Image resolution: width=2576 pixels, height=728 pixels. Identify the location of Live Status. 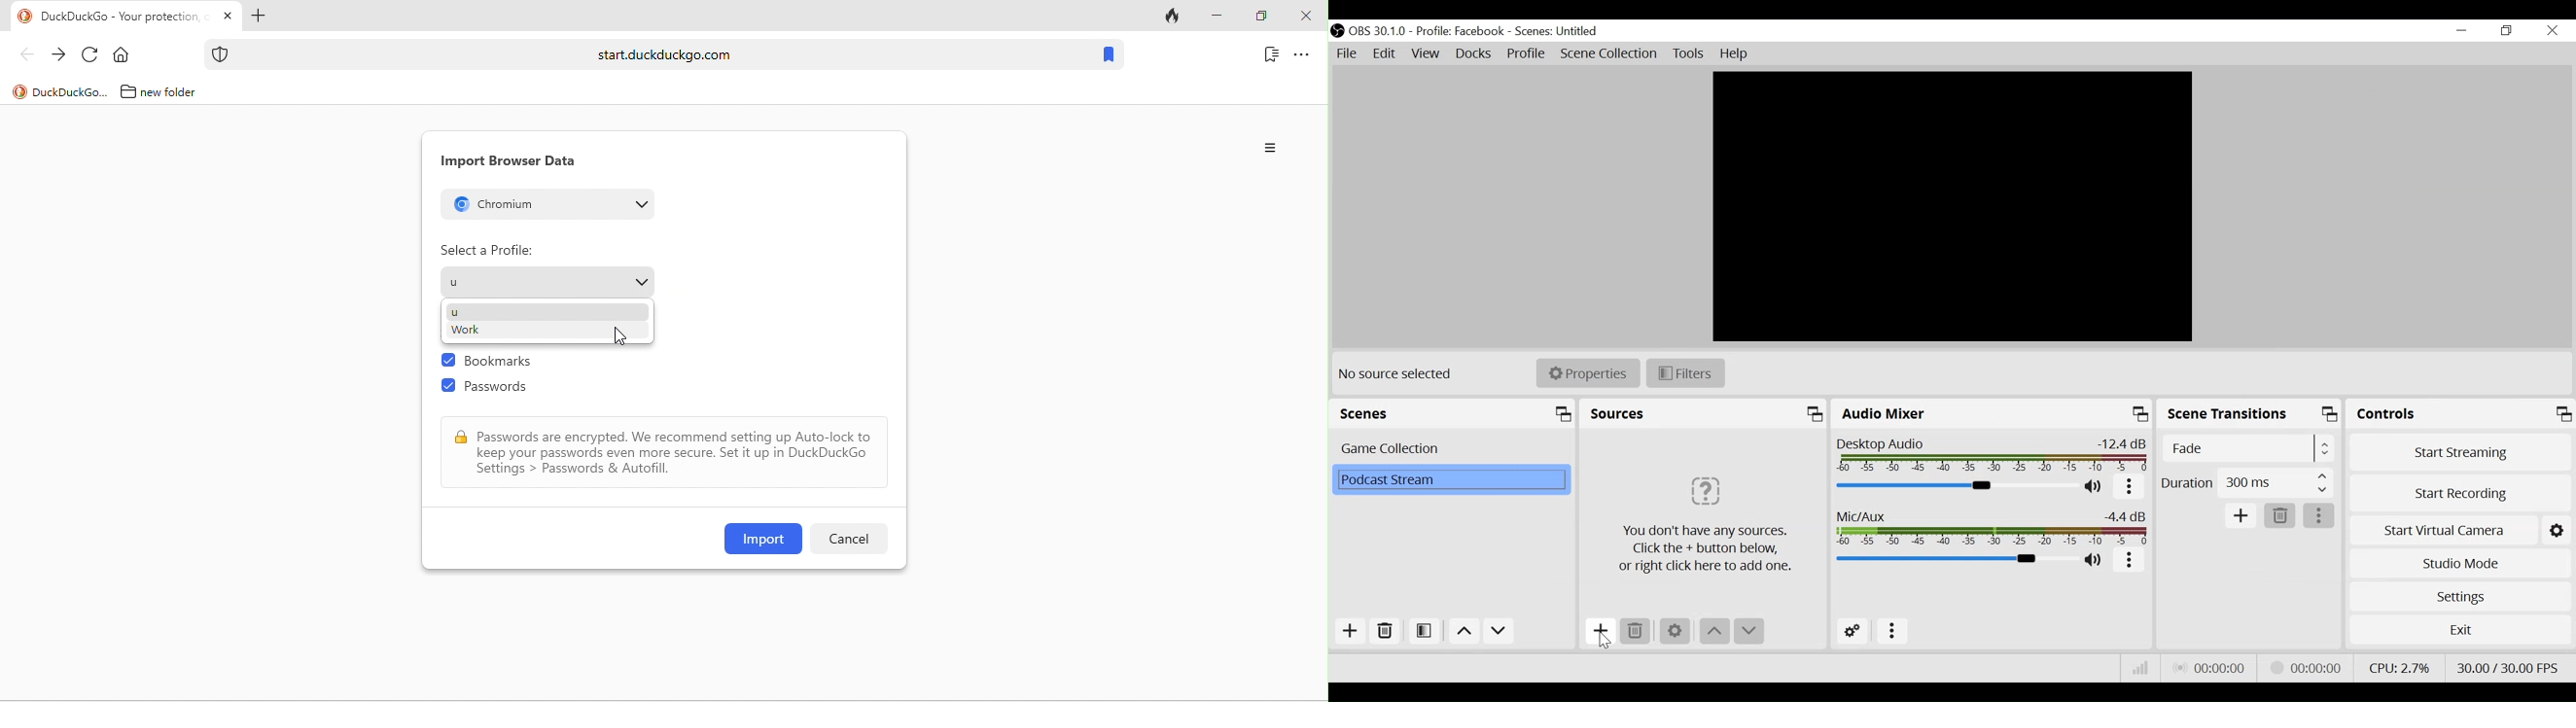
(2209, 668).